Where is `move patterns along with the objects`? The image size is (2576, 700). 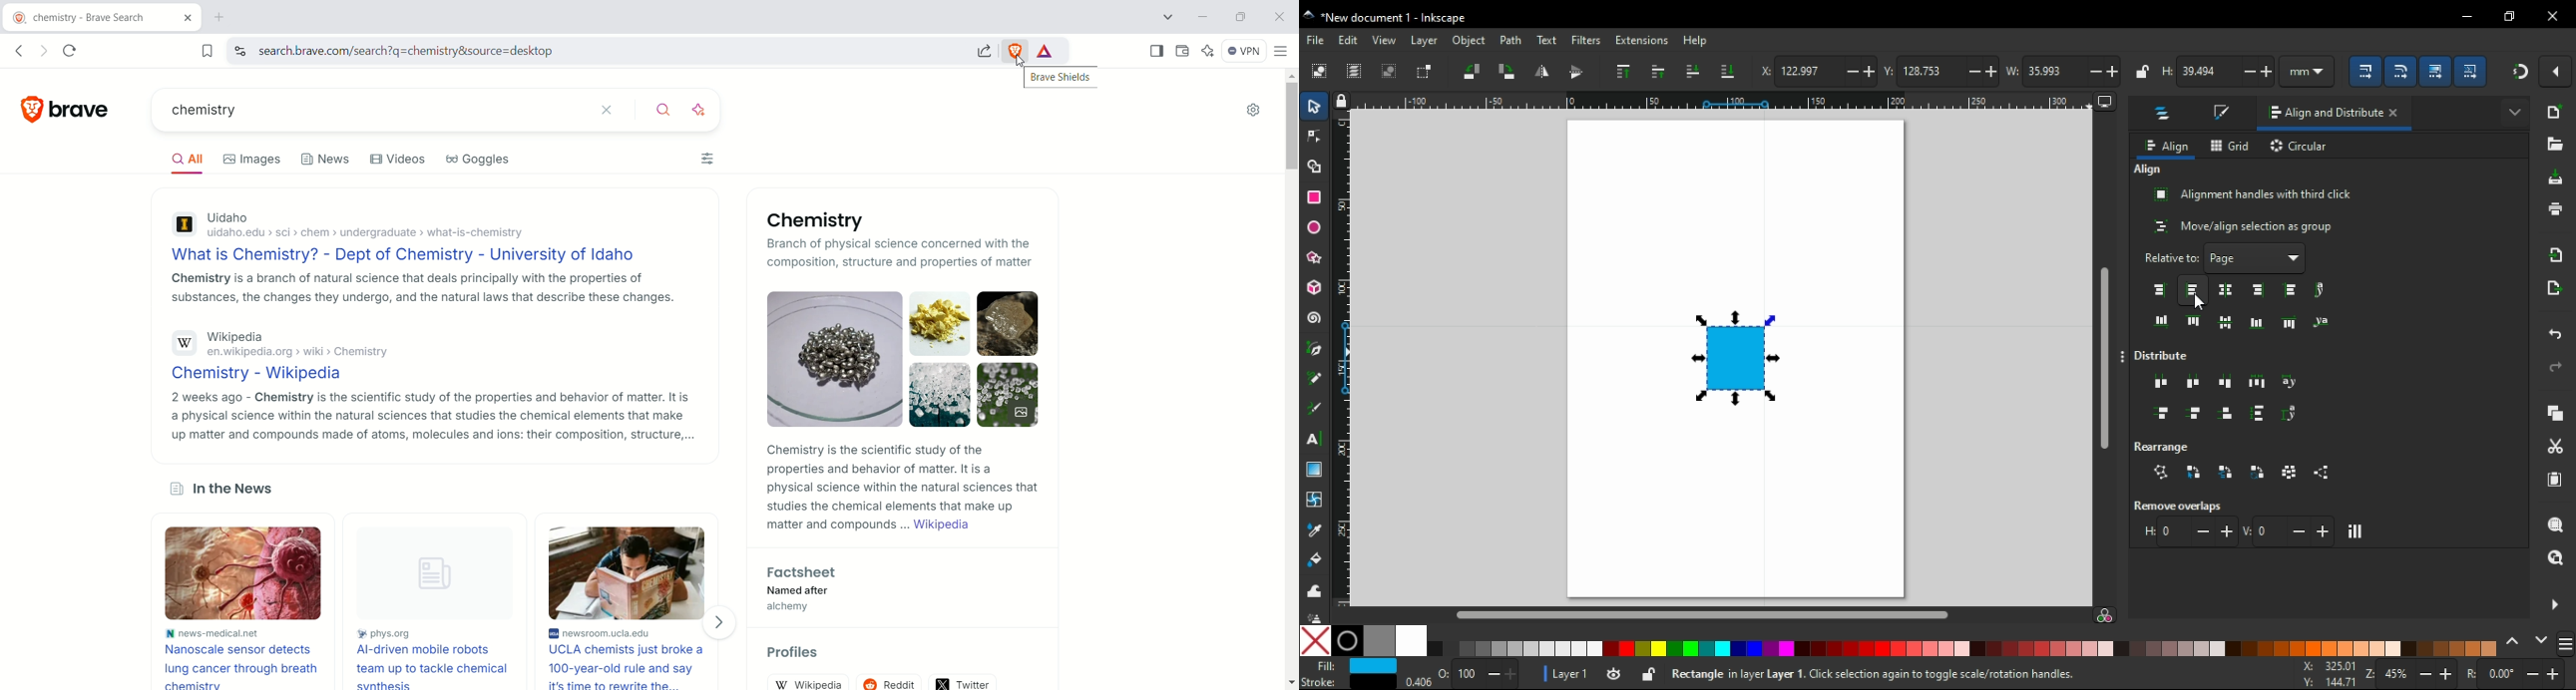 move patterns along with the objects is located at coordinates (2473, 72).